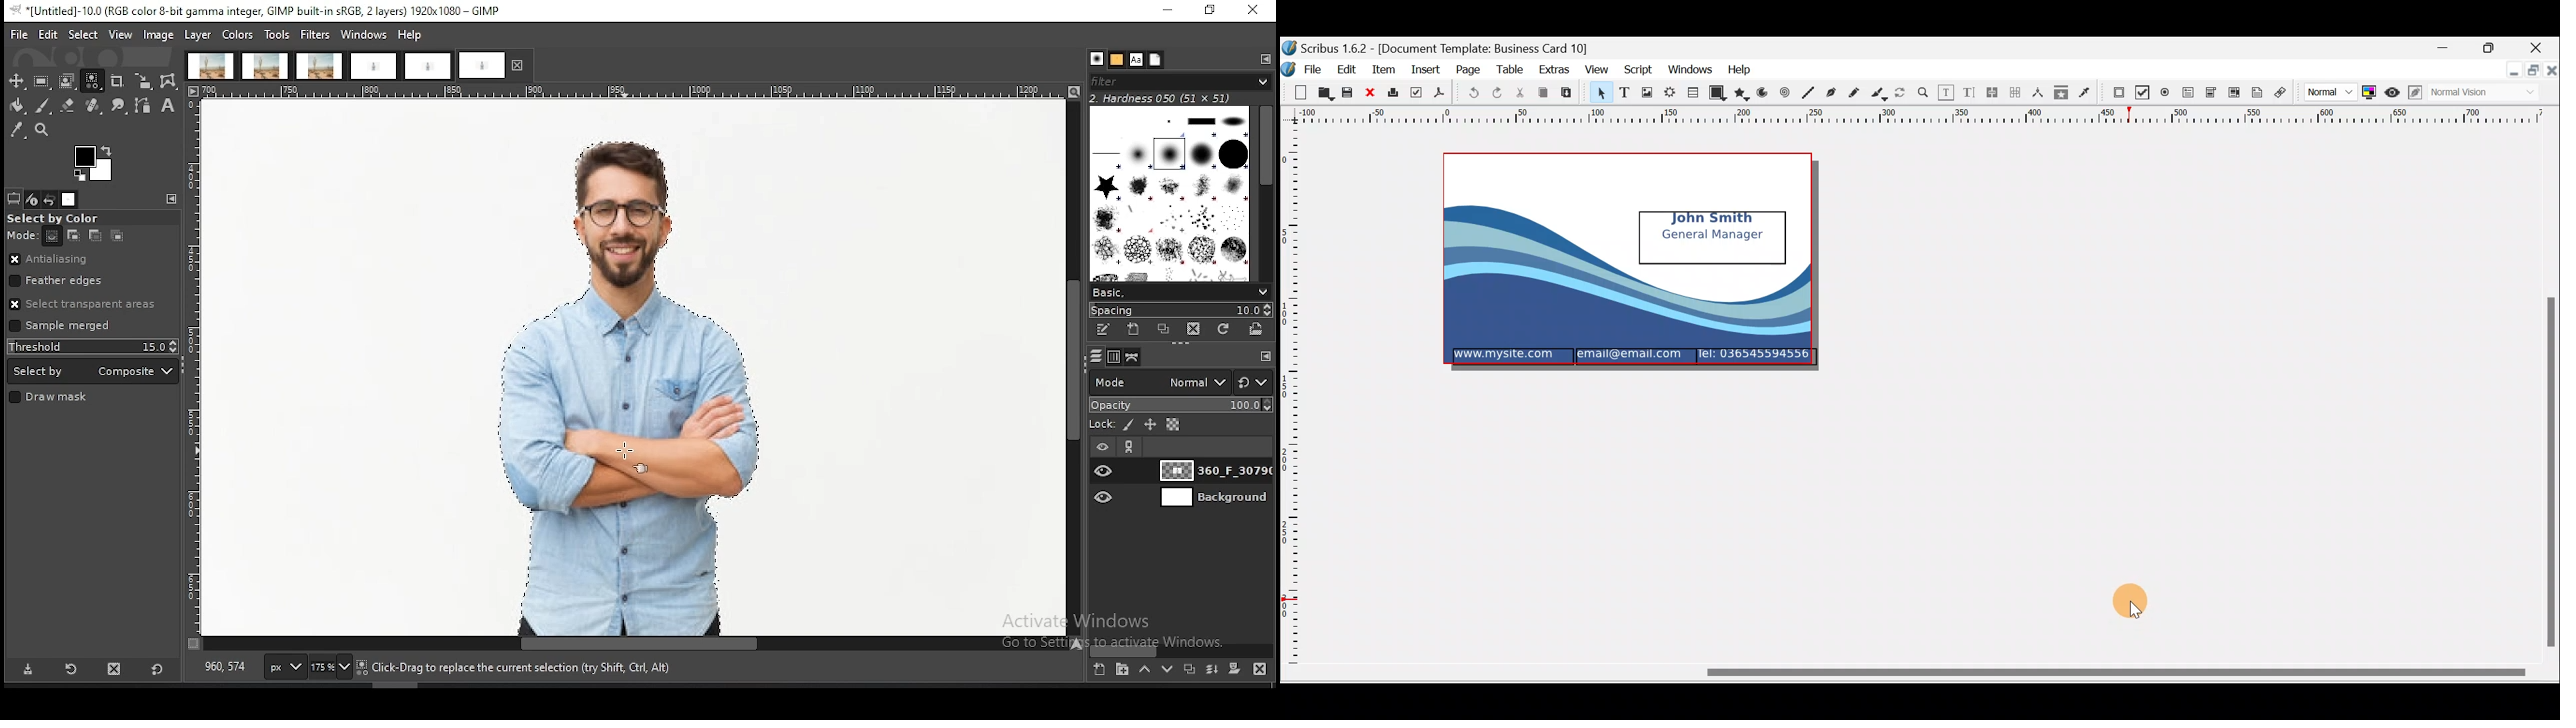 The image size is (2576, 728). Describe the element at coordinates (1382, 71) in the screenshot. I see `Item` at that location.